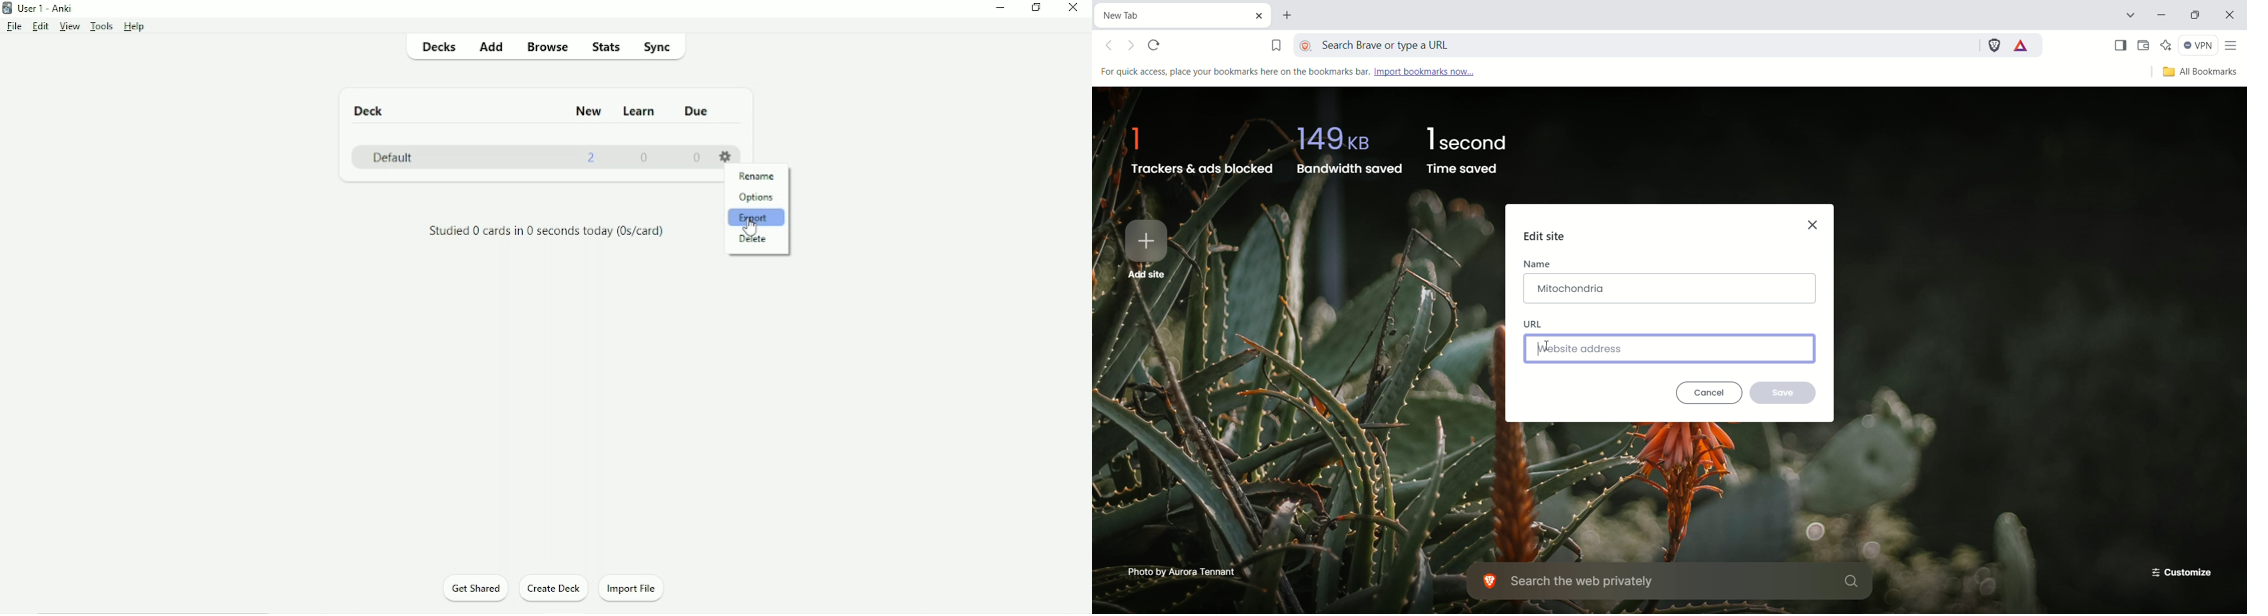  Describe the element at coordinates (435, 46) in the screenshot. I see `Decks` at that location.